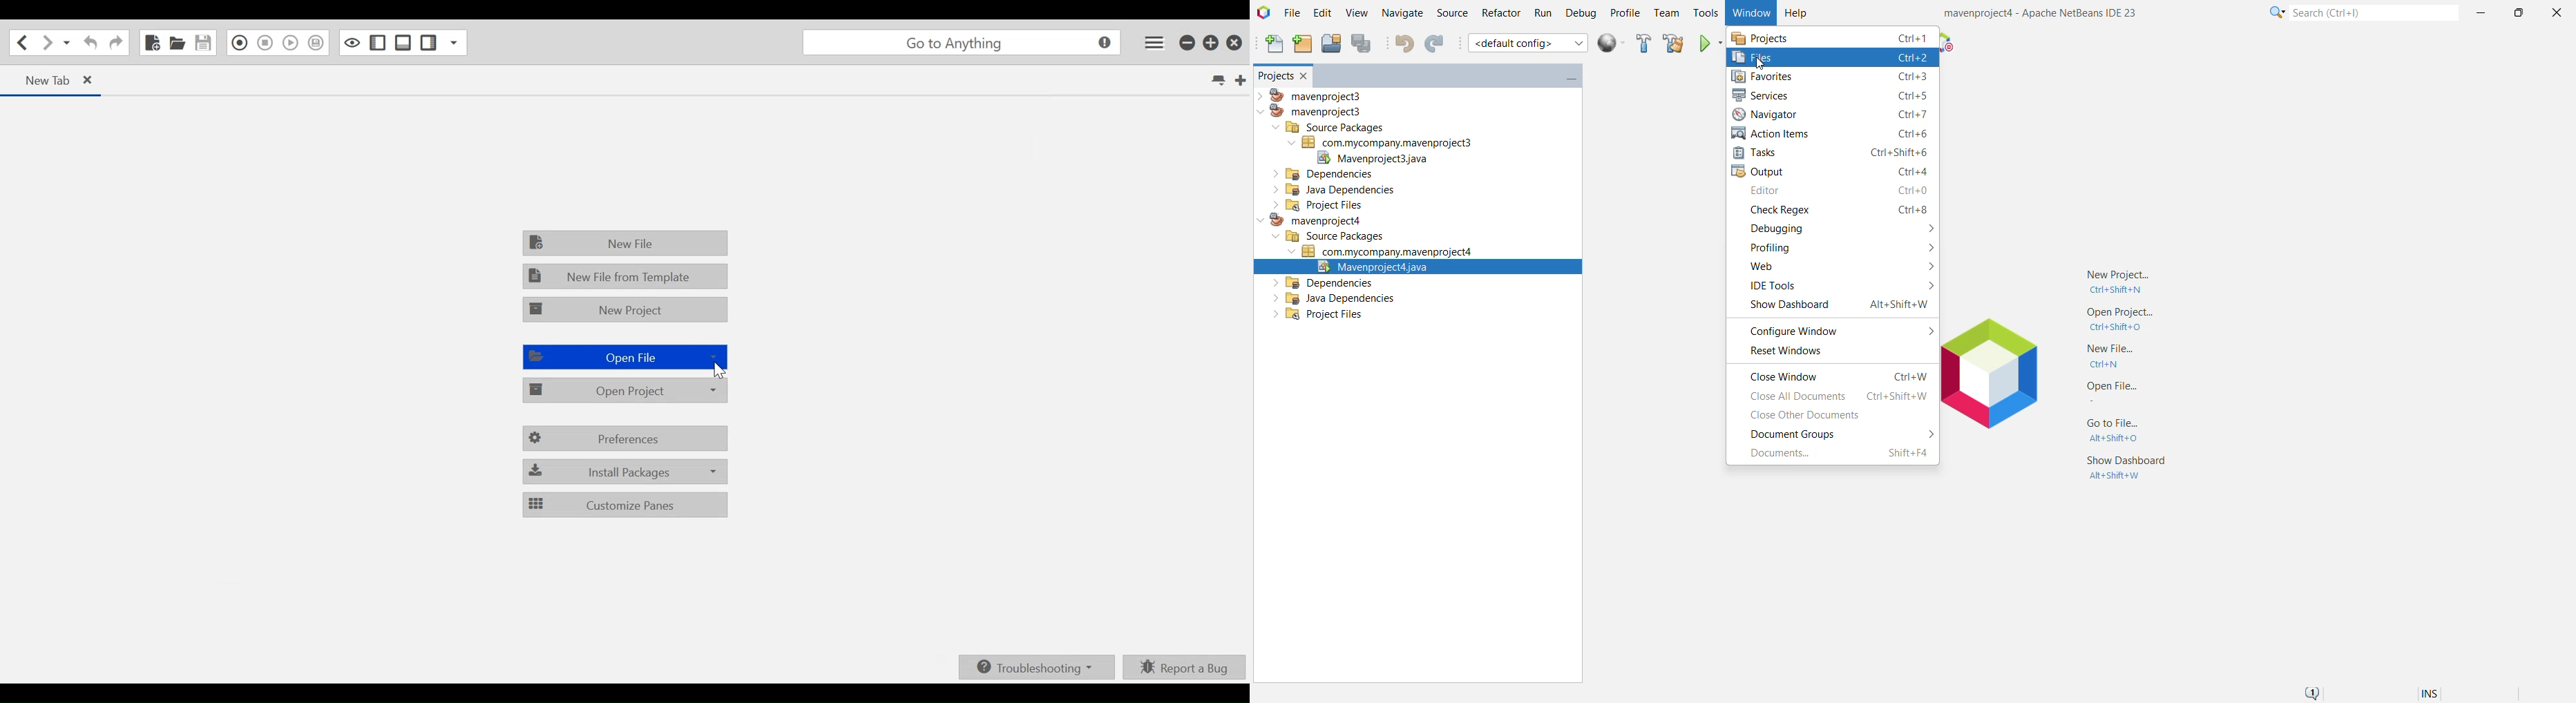 This screenshot has width=2576, height=728. I want to click on Preferences, so click(626, 439).